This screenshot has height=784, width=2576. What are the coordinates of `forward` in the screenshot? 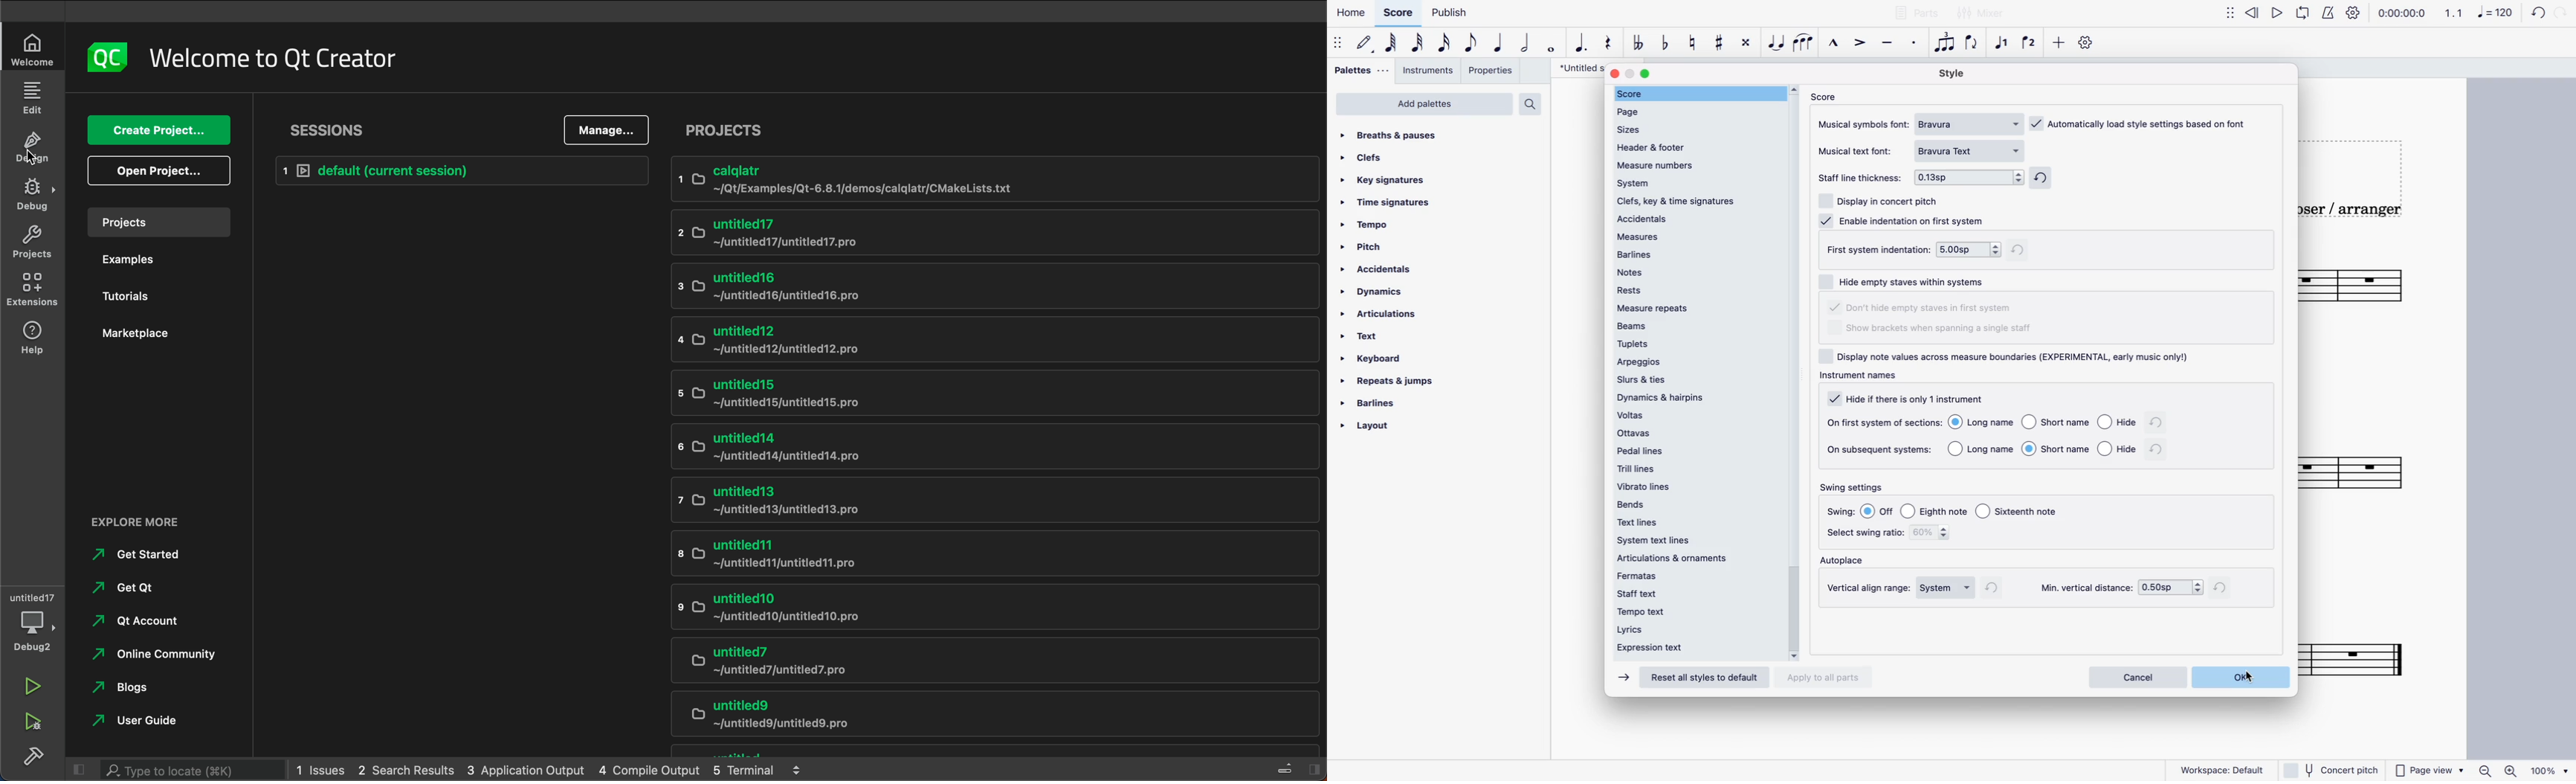 It's located at (1623, 678).